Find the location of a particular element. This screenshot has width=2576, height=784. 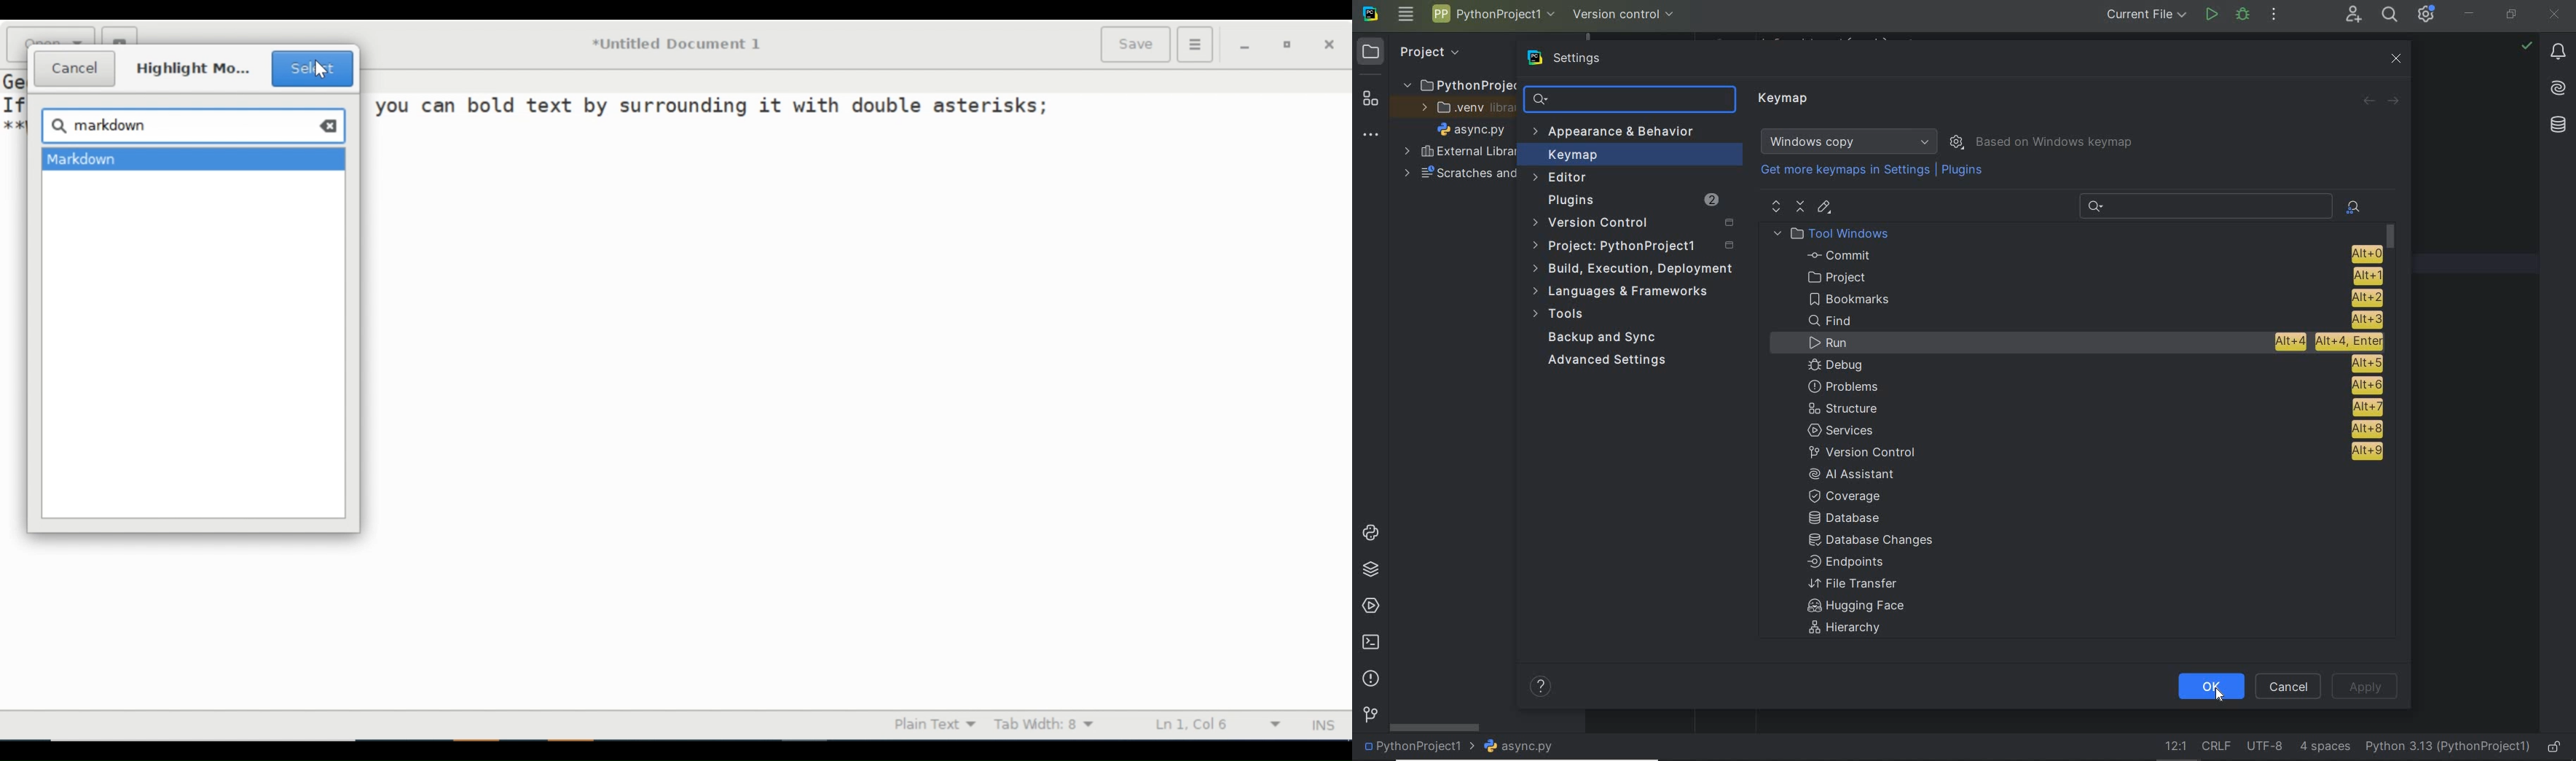

services is located at coordinates (1368, 606).